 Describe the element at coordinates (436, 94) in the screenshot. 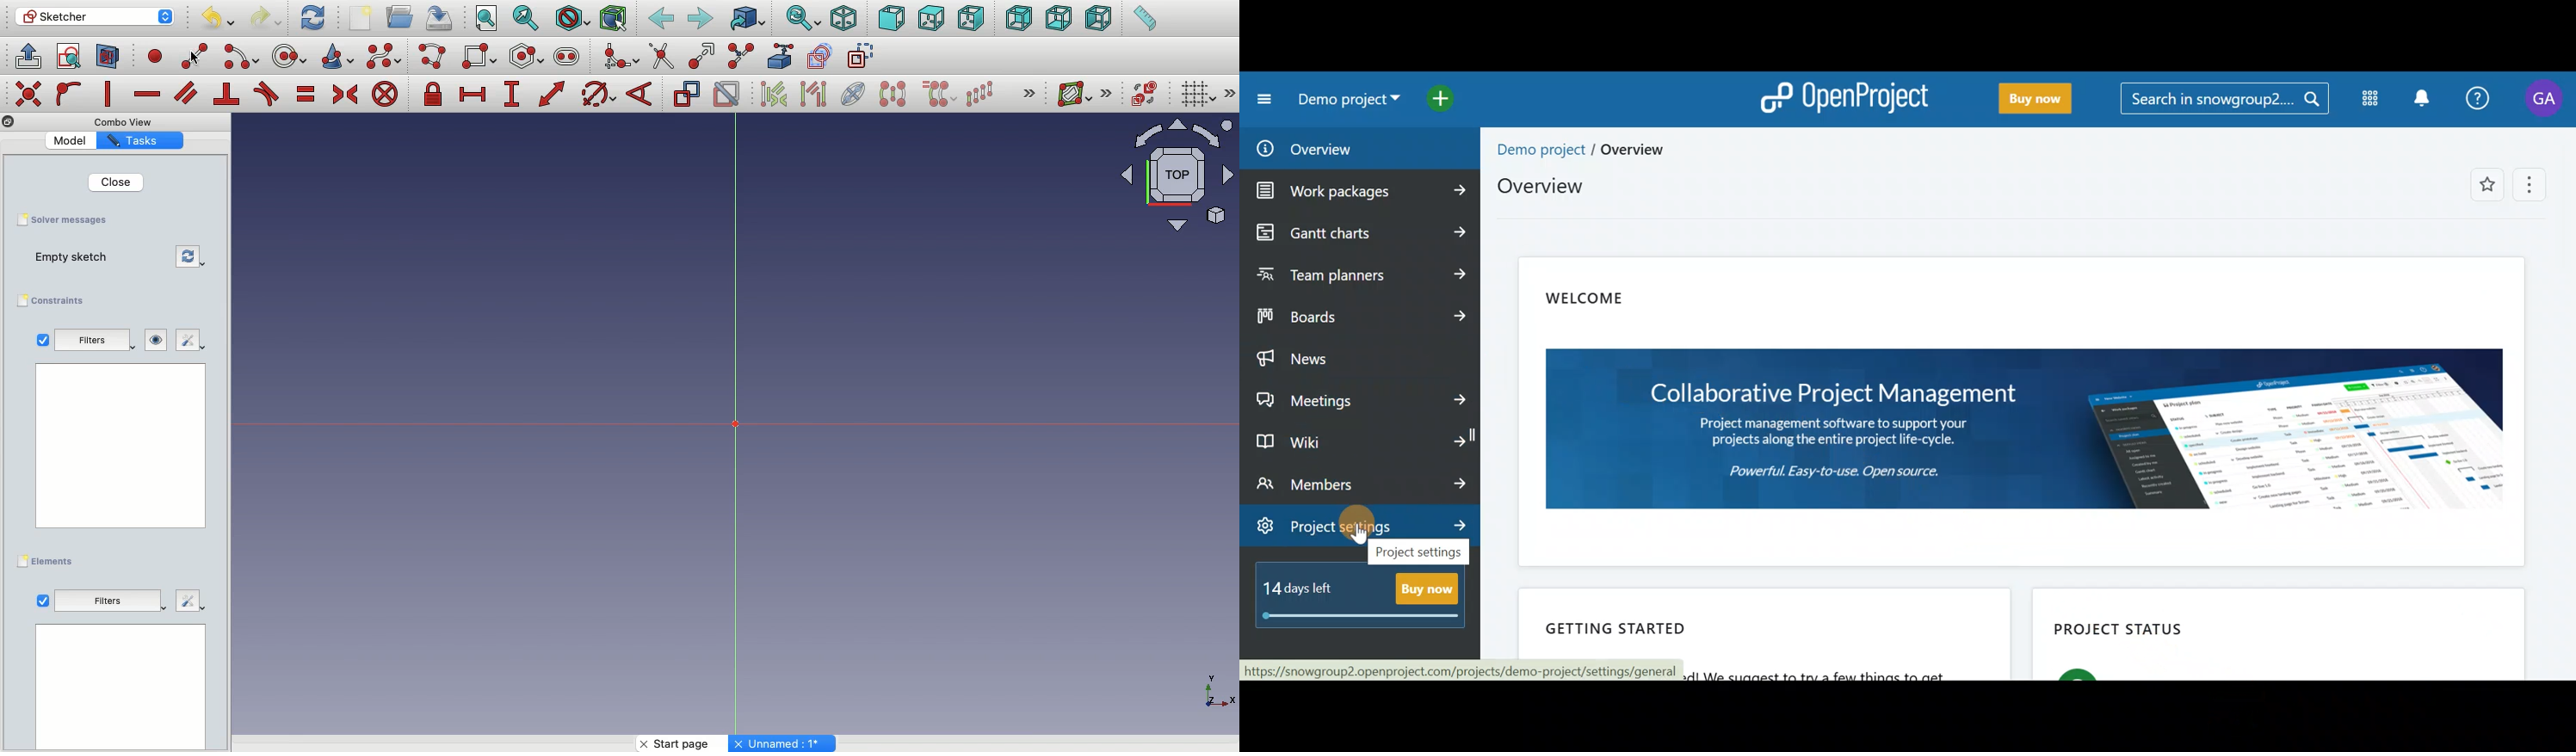

I see `Constrain lock` at that location.